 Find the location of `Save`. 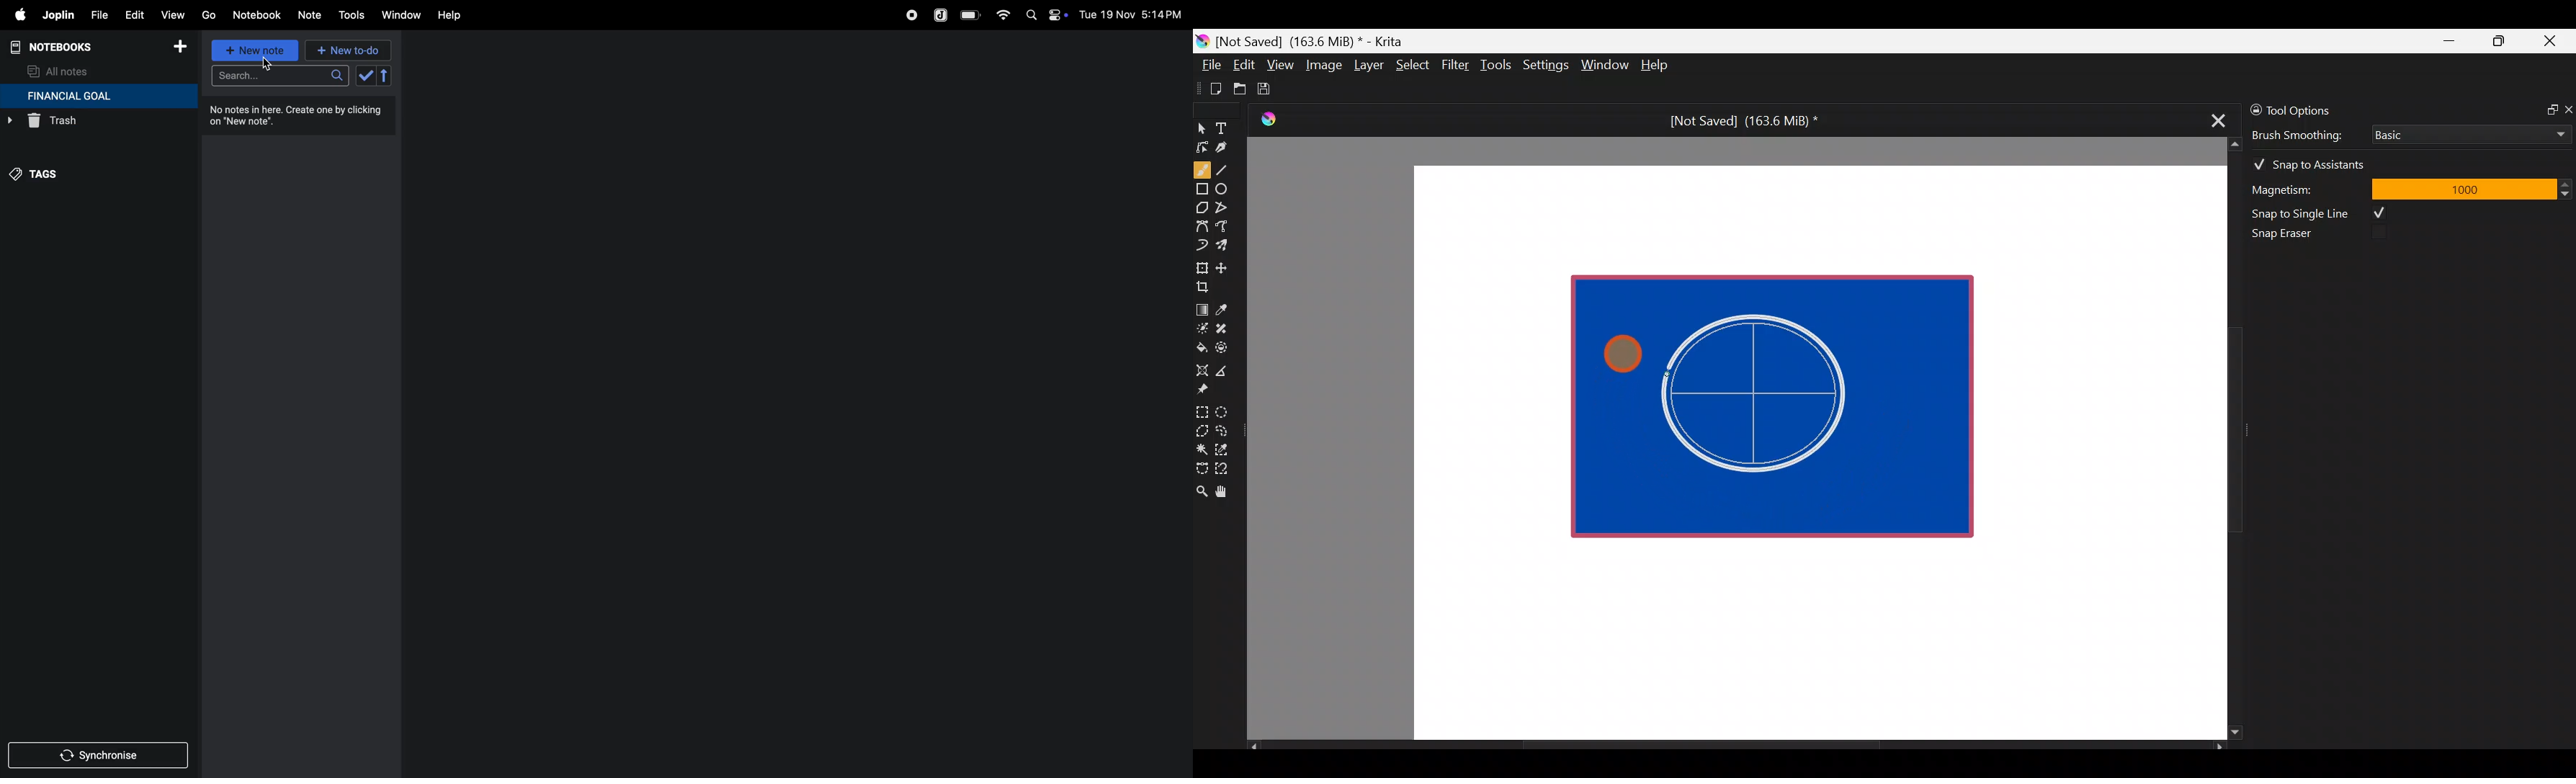

Save is located at coordinates (1274, 89).